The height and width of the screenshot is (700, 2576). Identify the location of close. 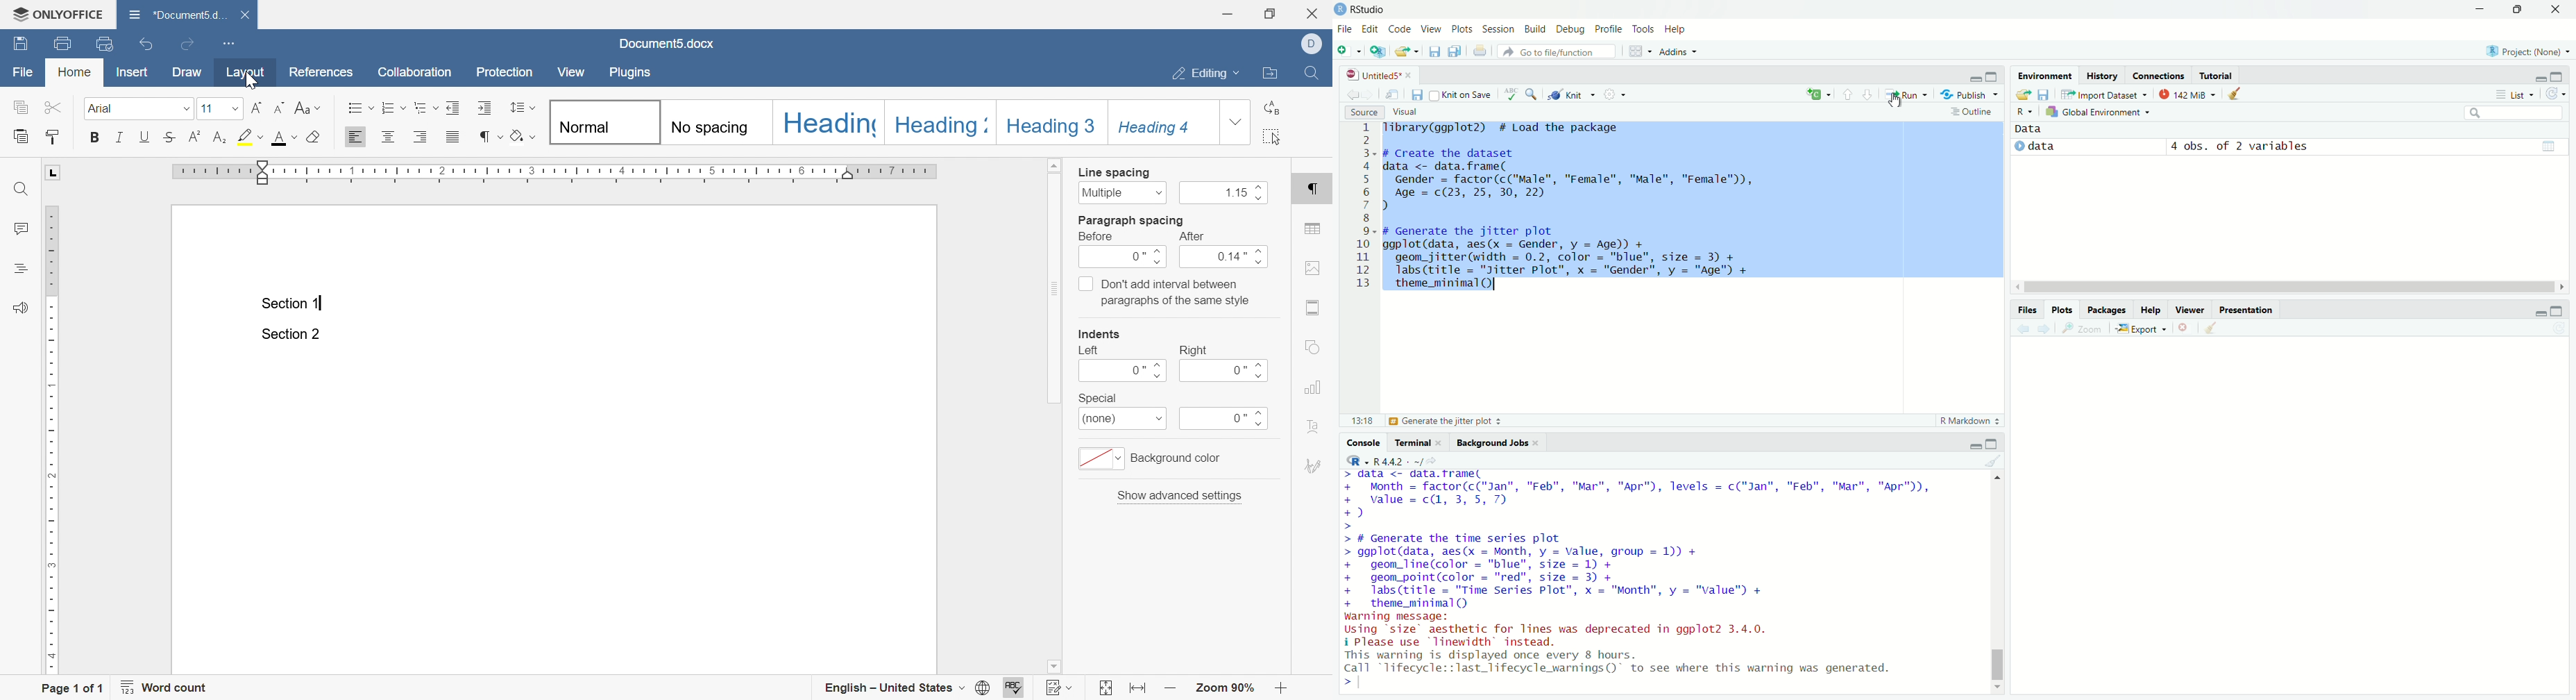
(1540, 442).